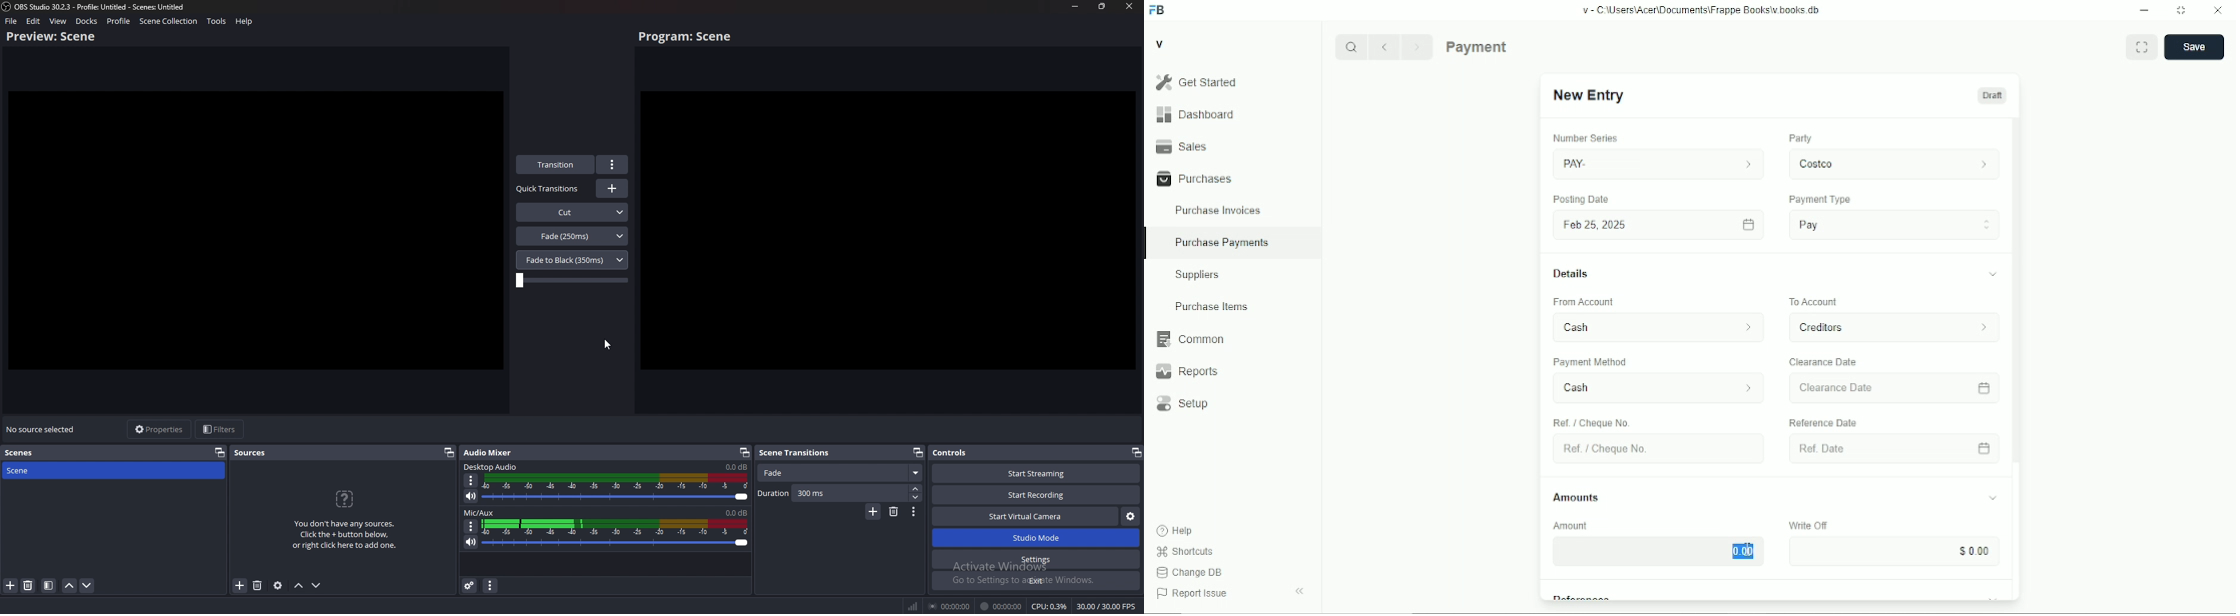 Image resolution: width=2240 pixels, height=616 pixels. Describe the element at coordinates (576, 259) in the screenshot. I see `Fate to black(350ms)` at that location.